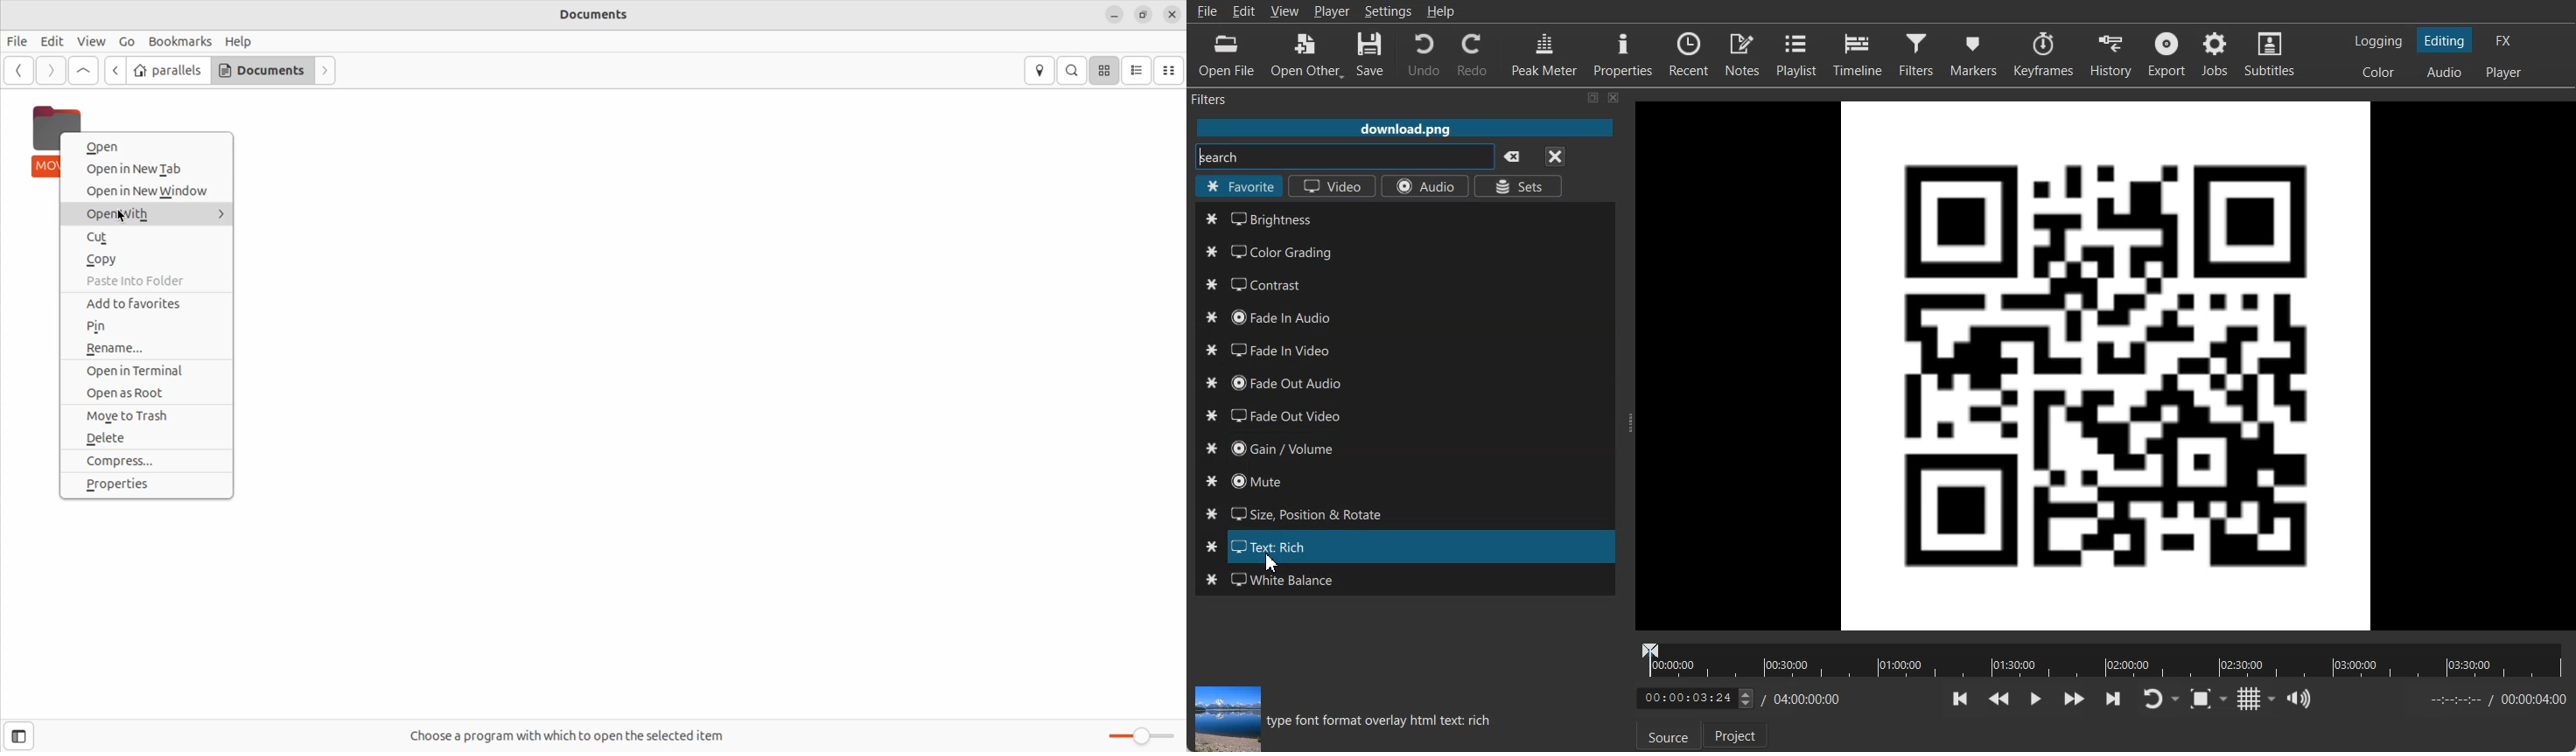 This screenshot has width=2576, height=756. What do you see at coordinates (1307, 55) in the screenshot?
I see `Open Other` at bounding box center [1307, 55].